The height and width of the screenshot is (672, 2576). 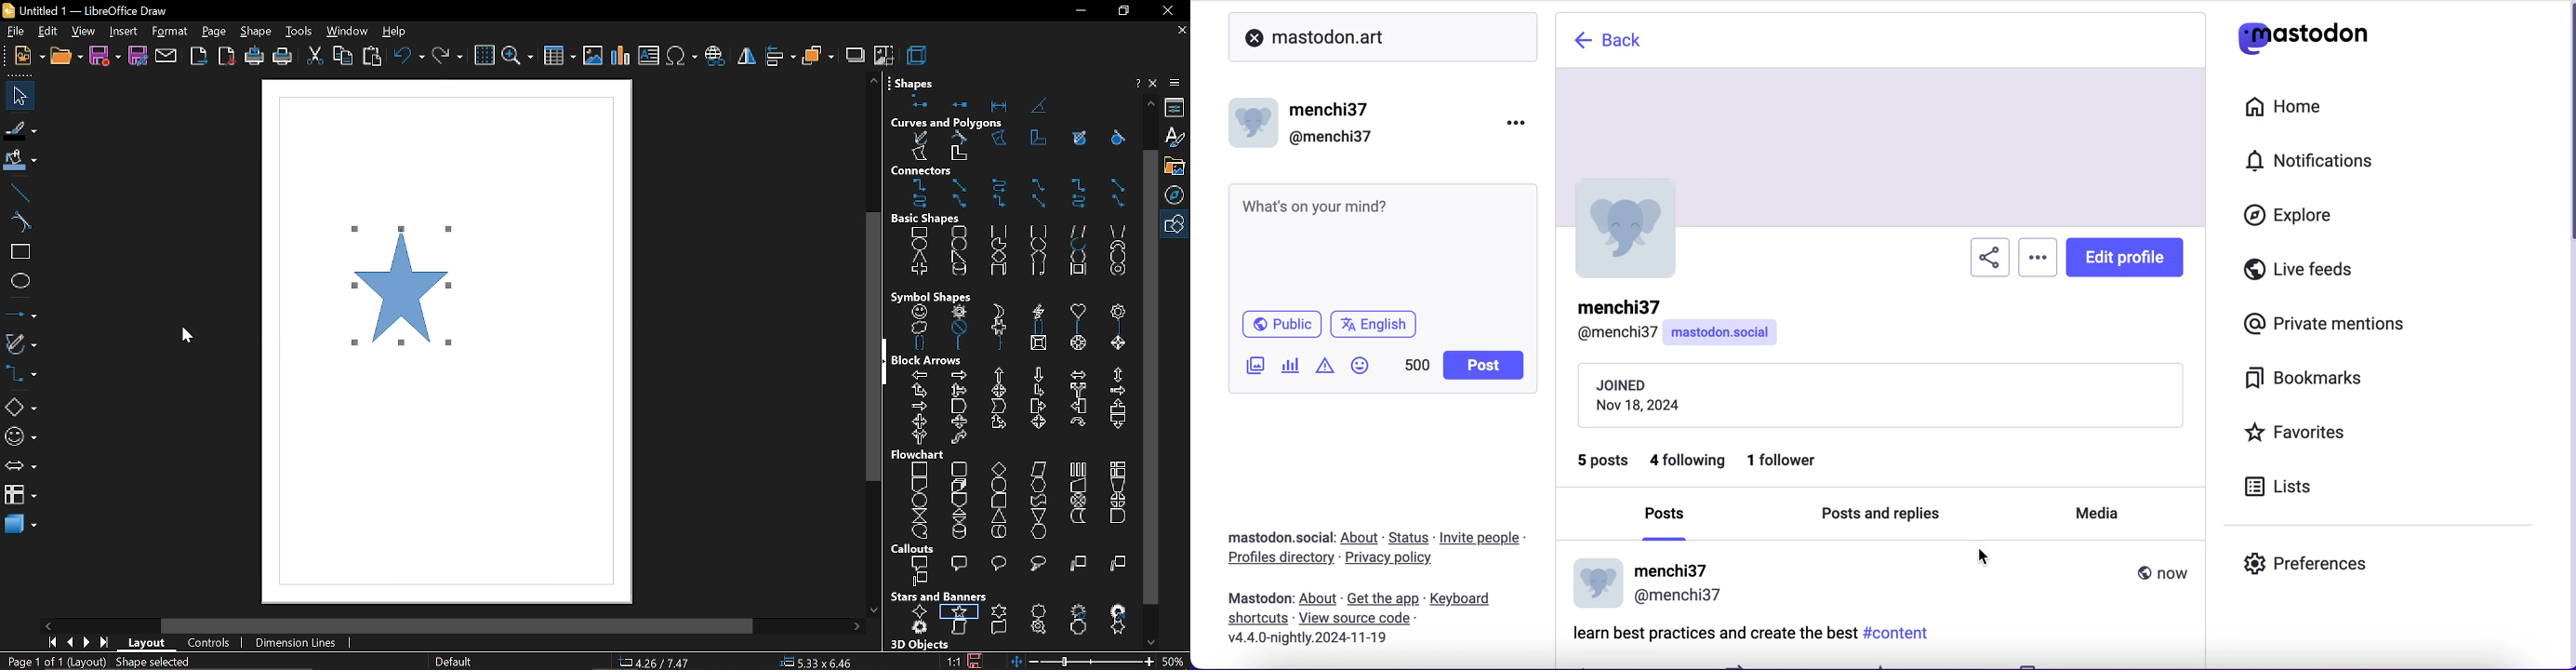 I want to click on position, so click(x=817, y=663).